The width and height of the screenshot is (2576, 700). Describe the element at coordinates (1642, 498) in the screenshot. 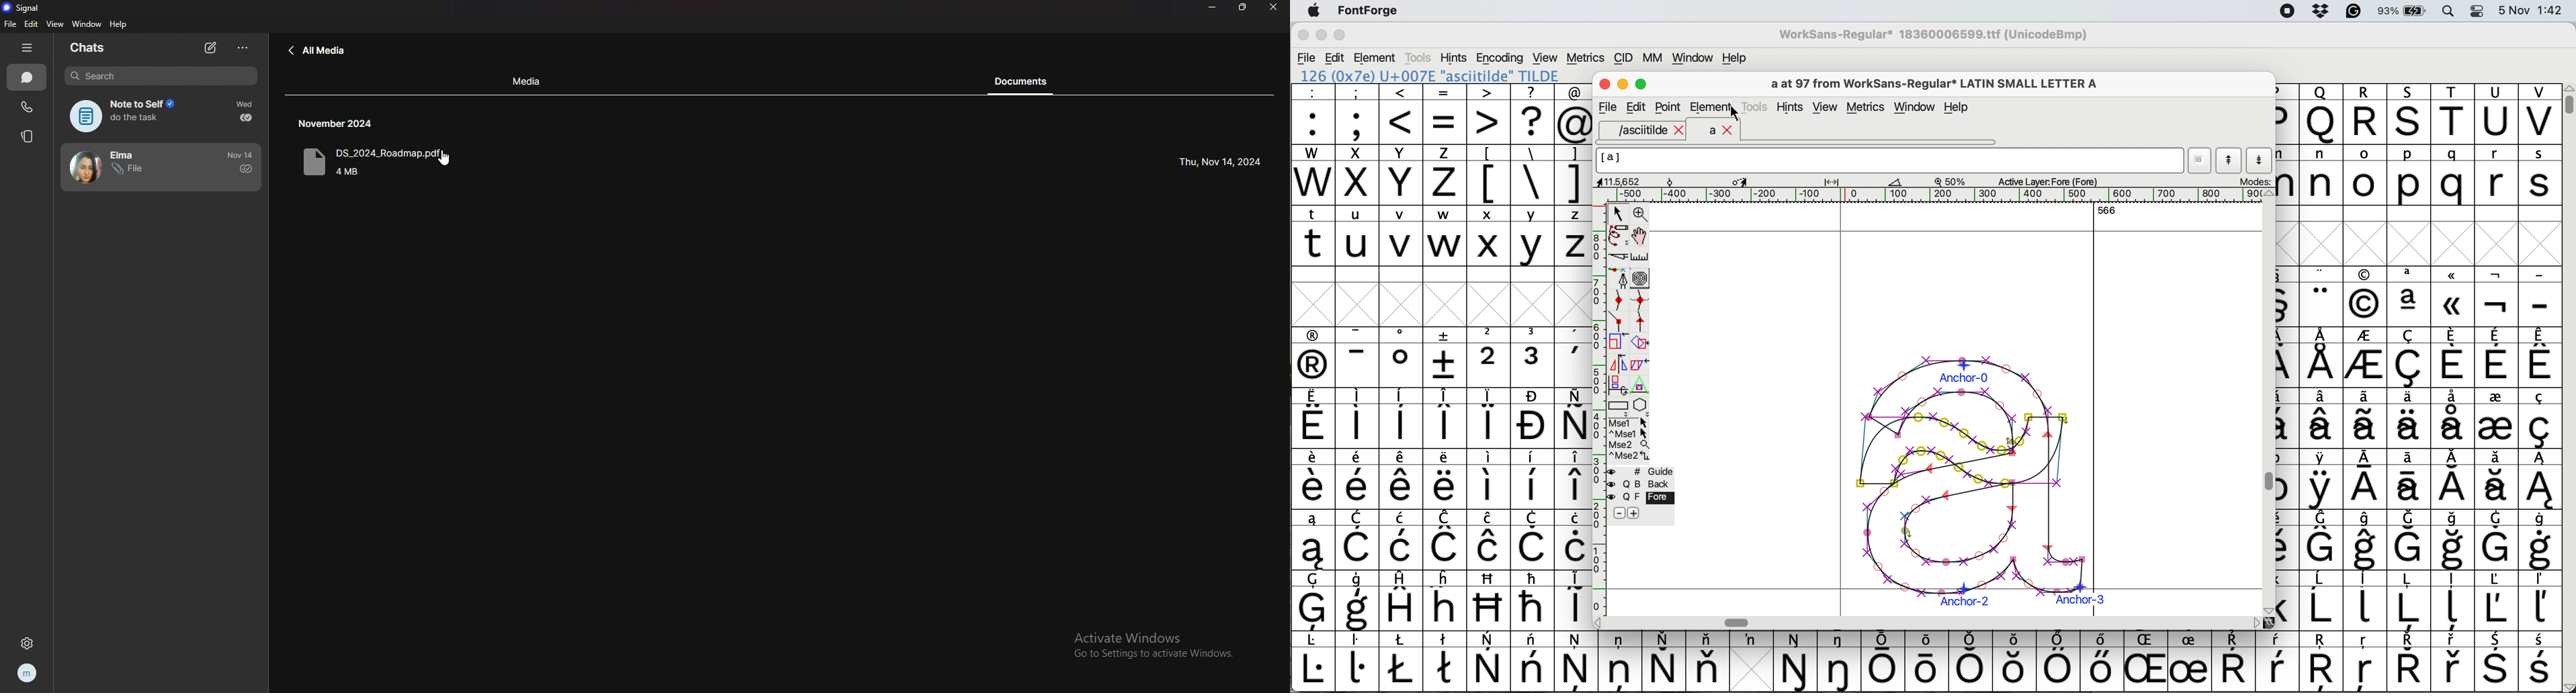

I see `fore` at that location.